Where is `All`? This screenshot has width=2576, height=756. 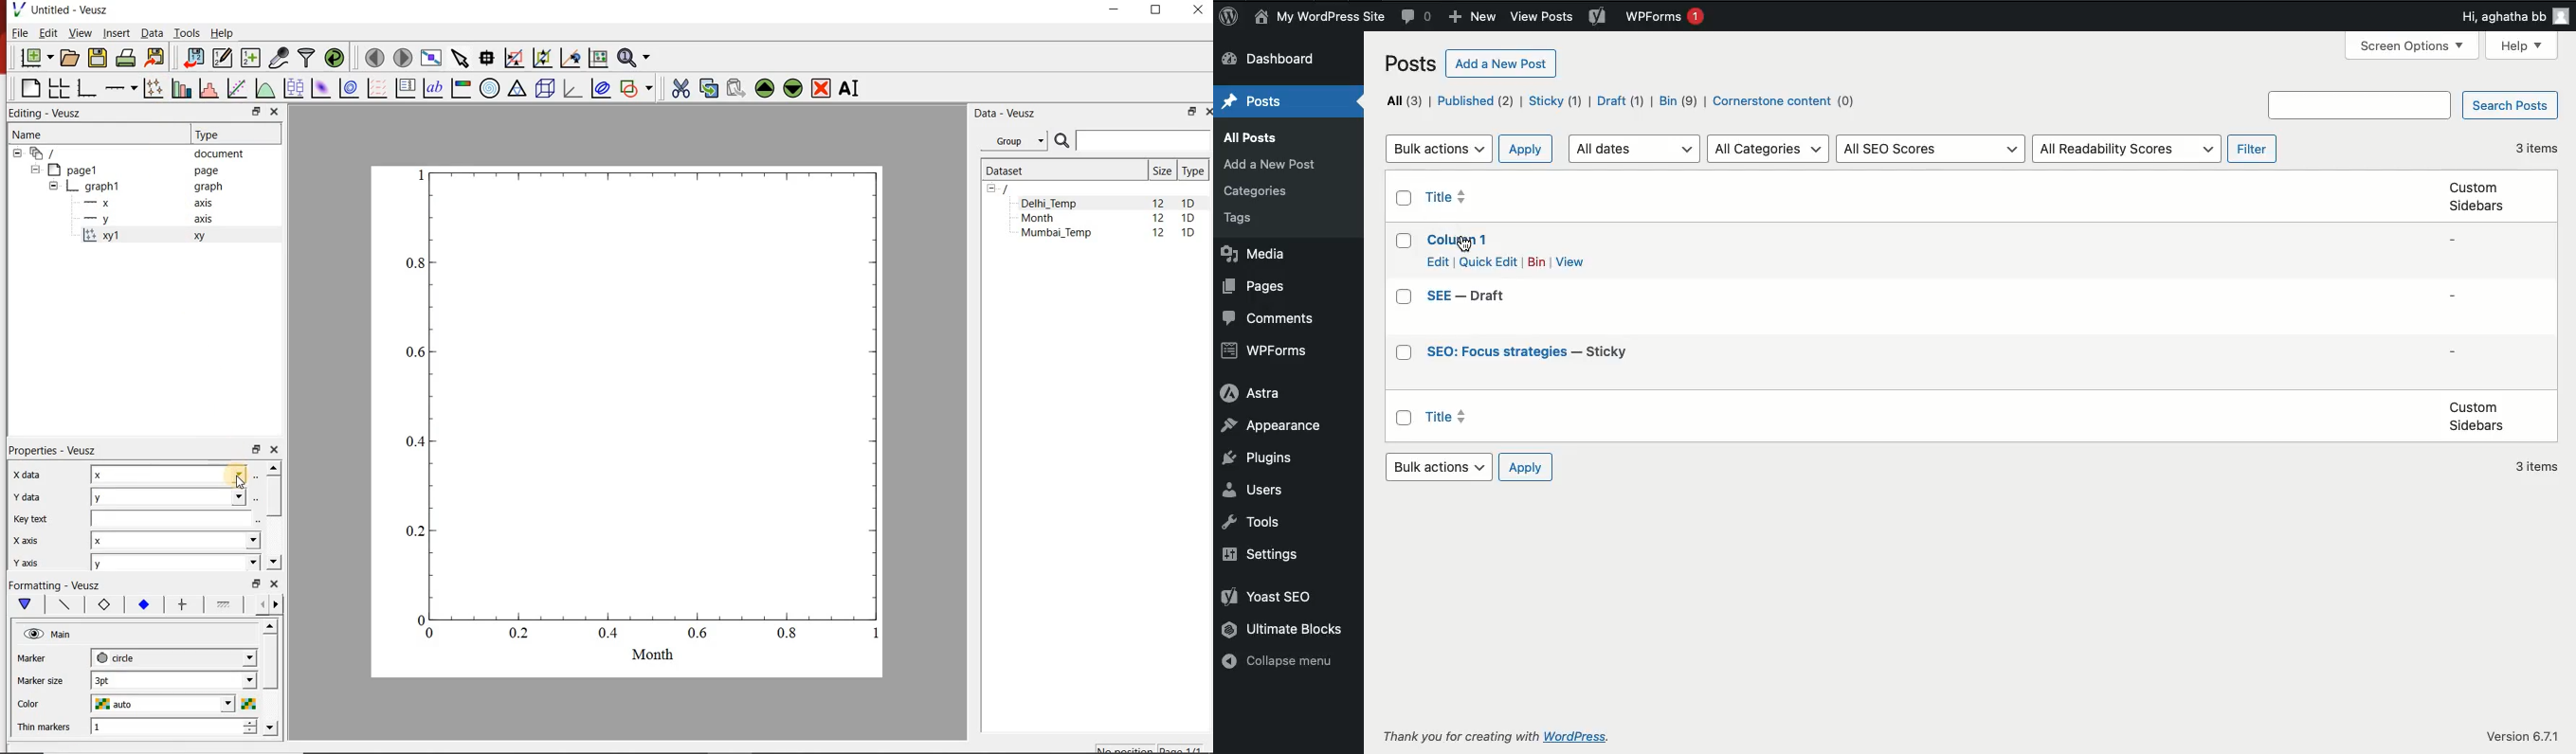
All is located at coordinates (1406, 100).